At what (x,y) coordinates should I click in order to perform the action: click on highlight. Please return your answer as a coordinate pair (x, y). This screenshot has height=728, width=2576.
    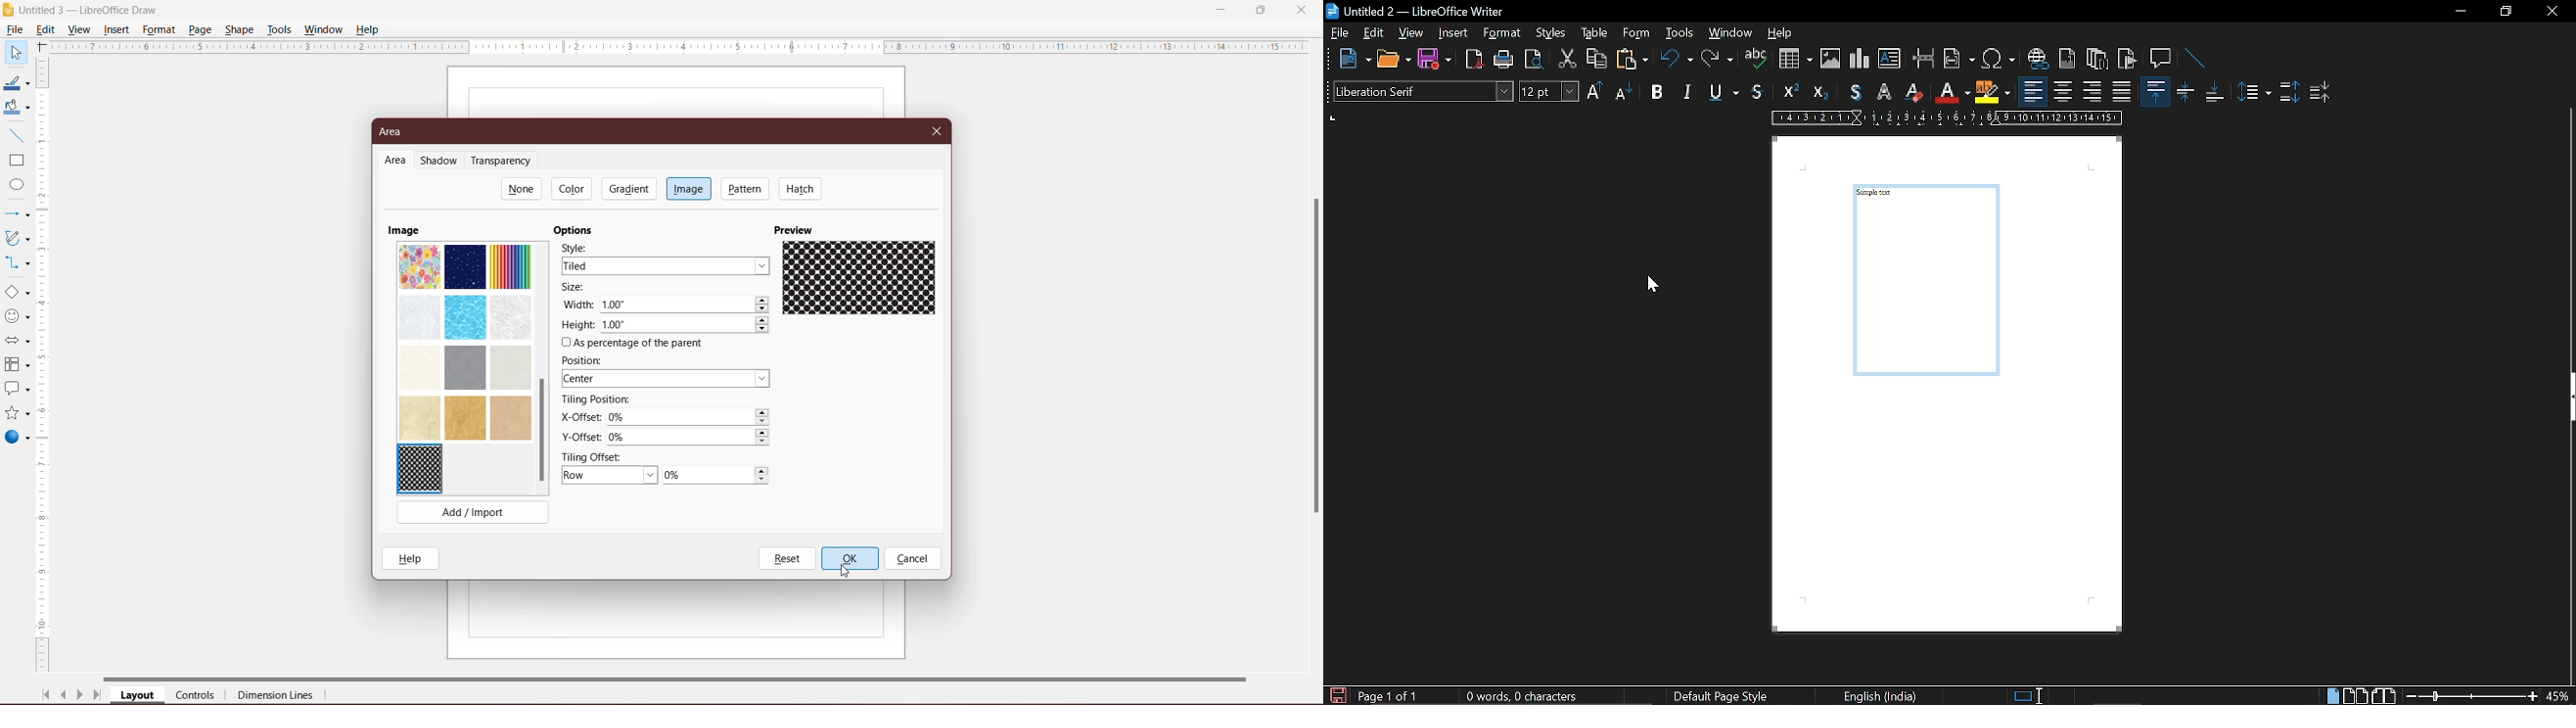
    Looking at the image, I should click on (1991, 92).